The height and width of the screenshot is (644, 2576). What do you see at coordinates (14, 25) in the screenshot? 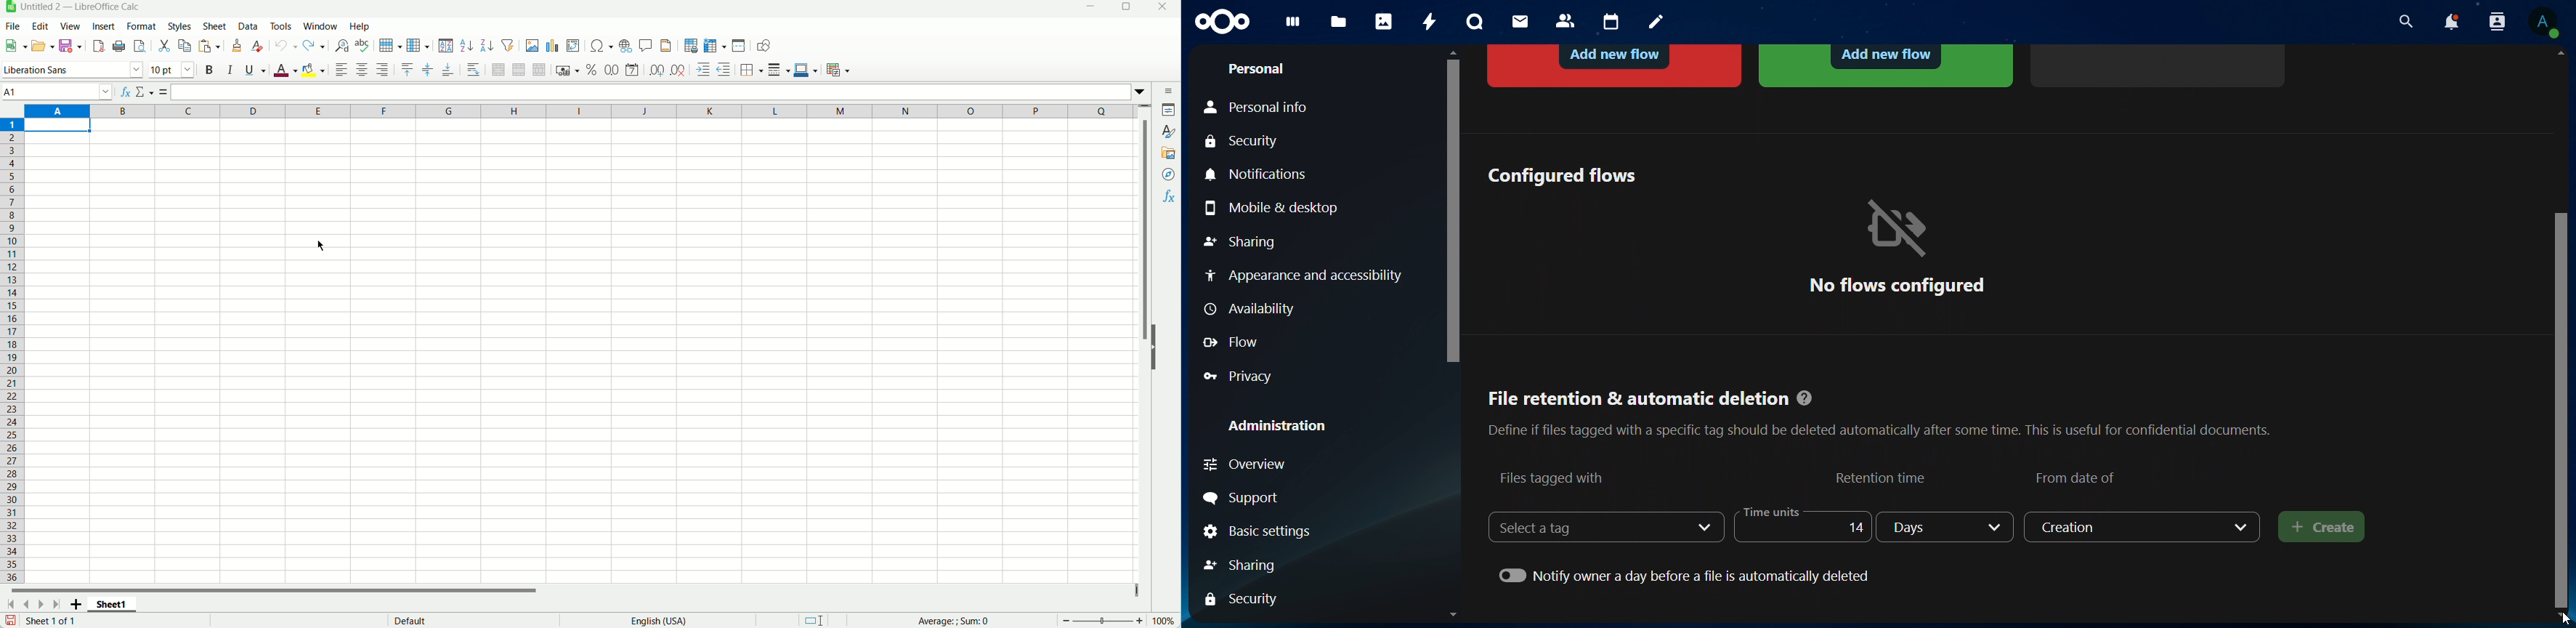
I see `File` at bounding box center [14, 25].